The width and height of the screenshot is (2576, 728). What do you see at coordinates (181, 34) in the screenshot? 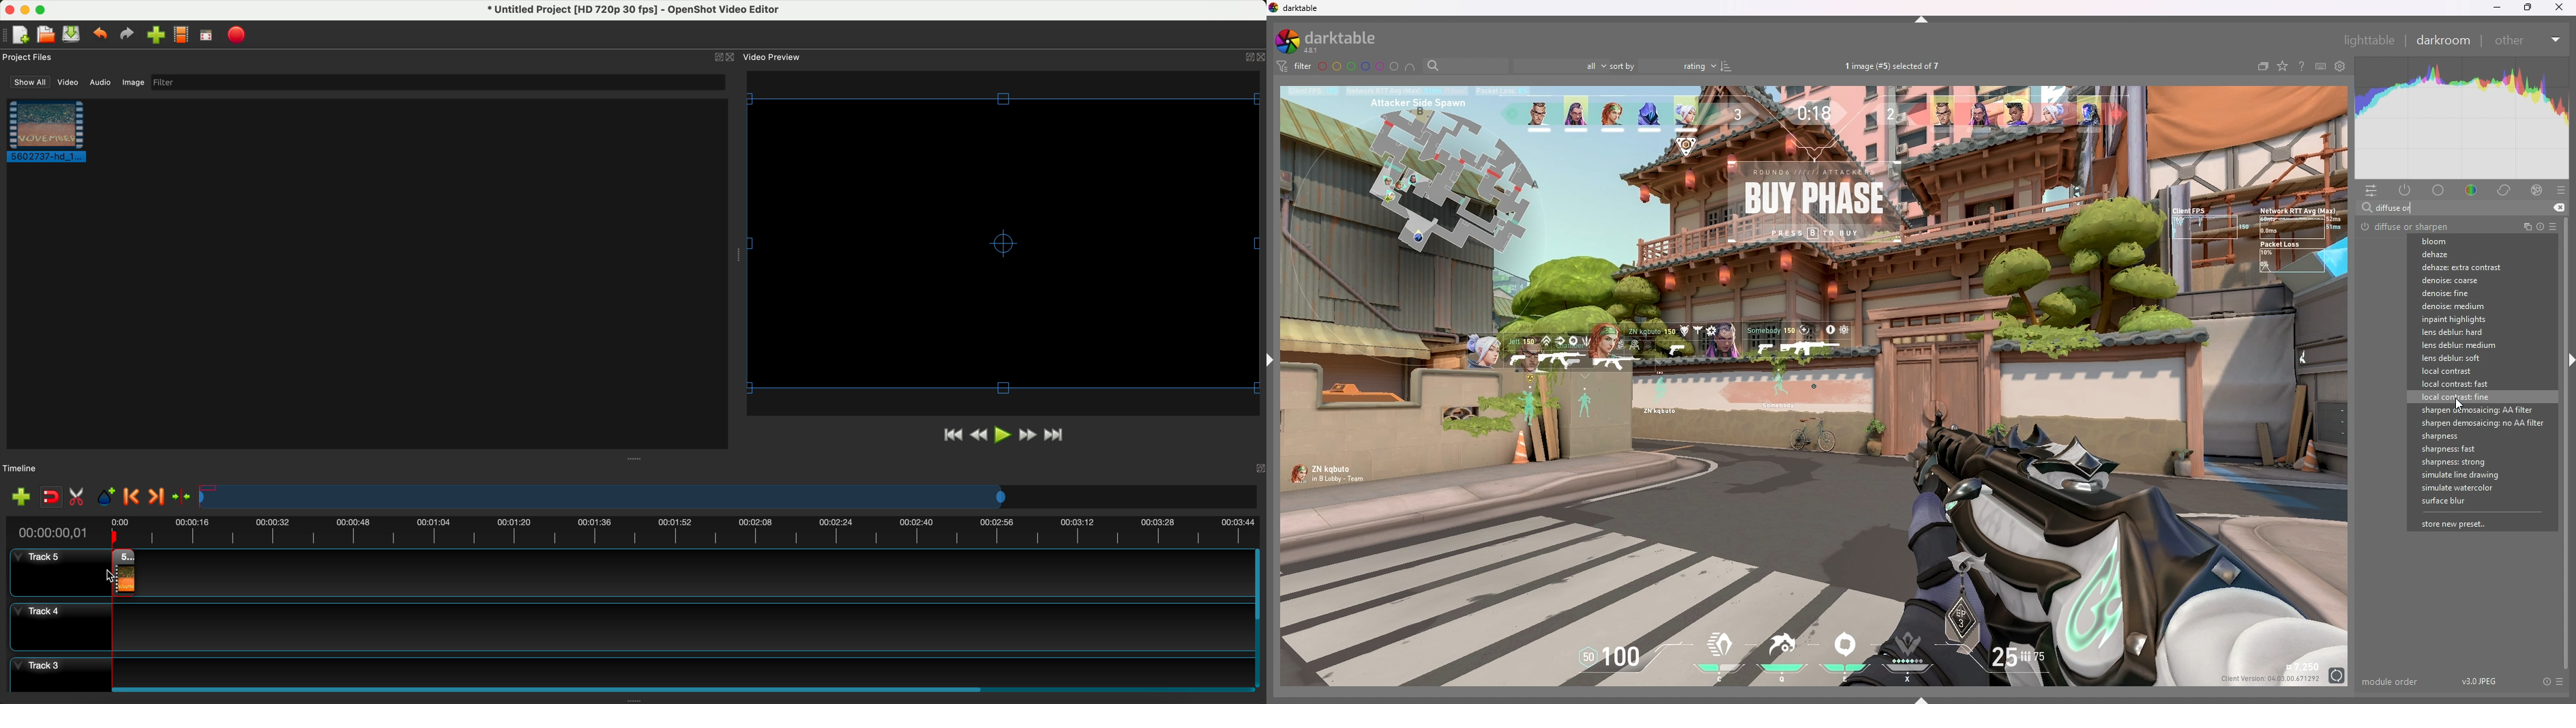
I see `choose profile` at bounding box center [181, 34].